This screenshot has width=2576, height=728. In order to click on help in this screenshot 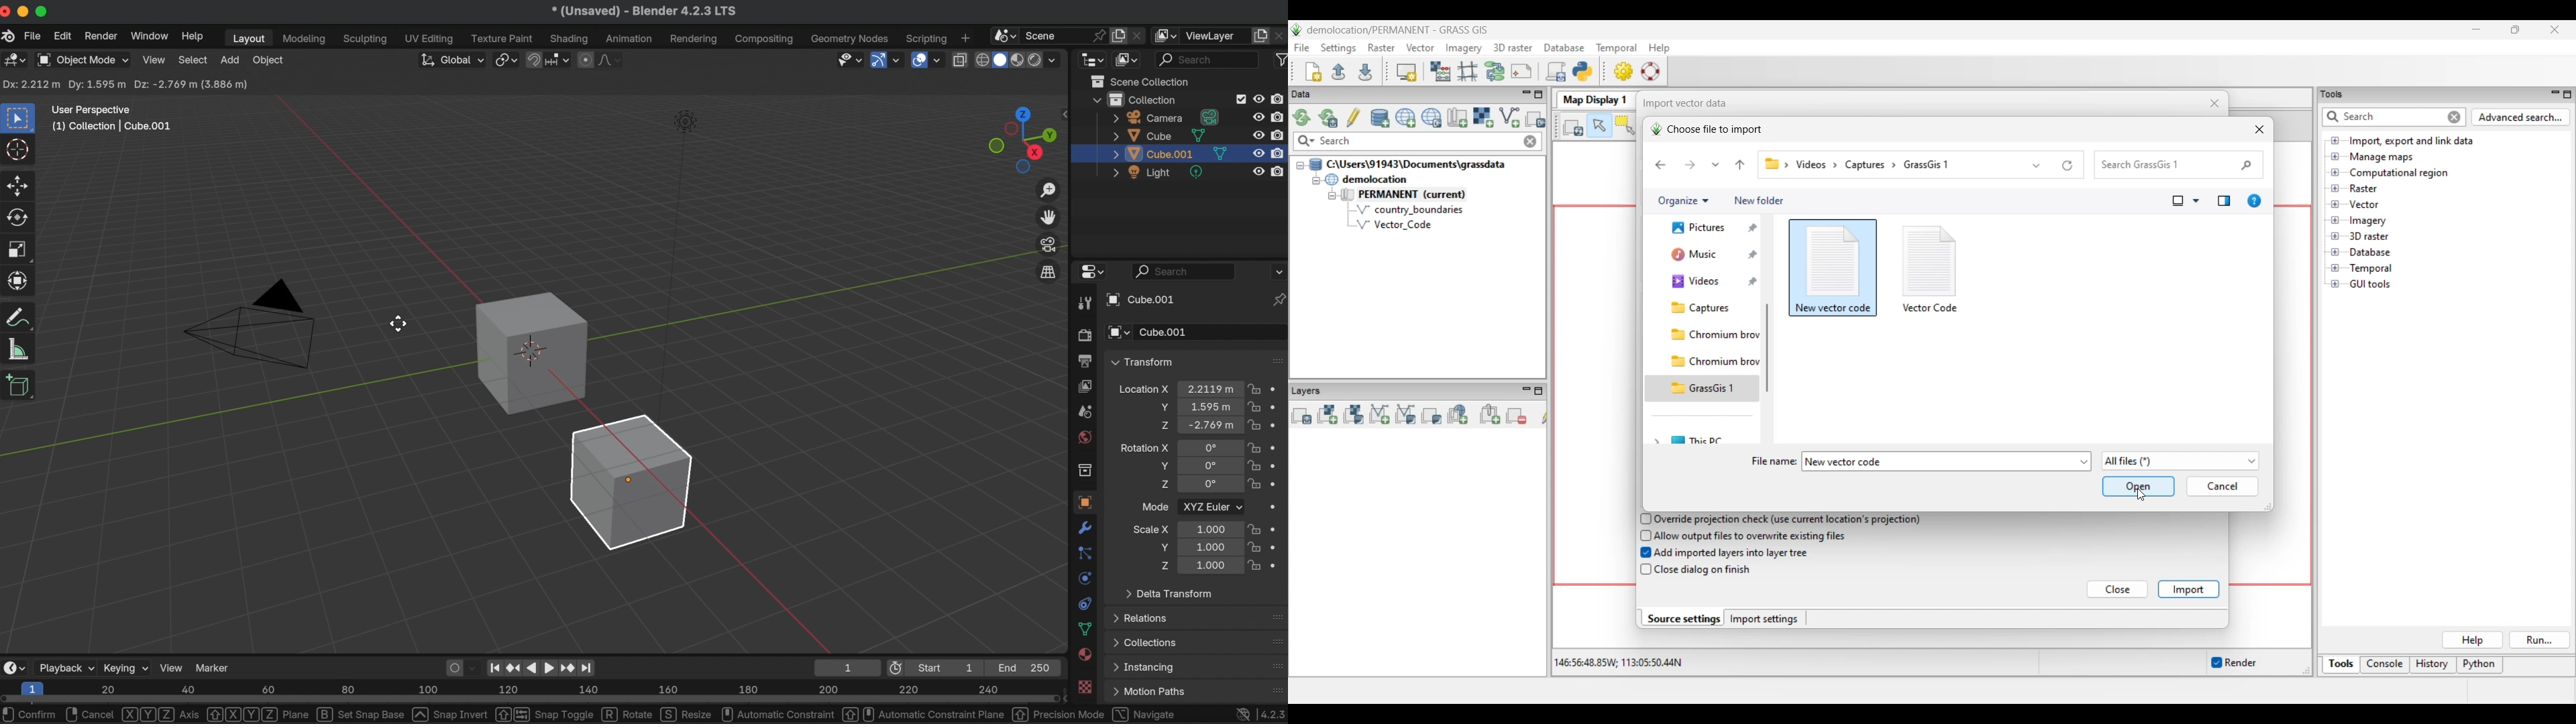, I will do `click(192, 36)`.